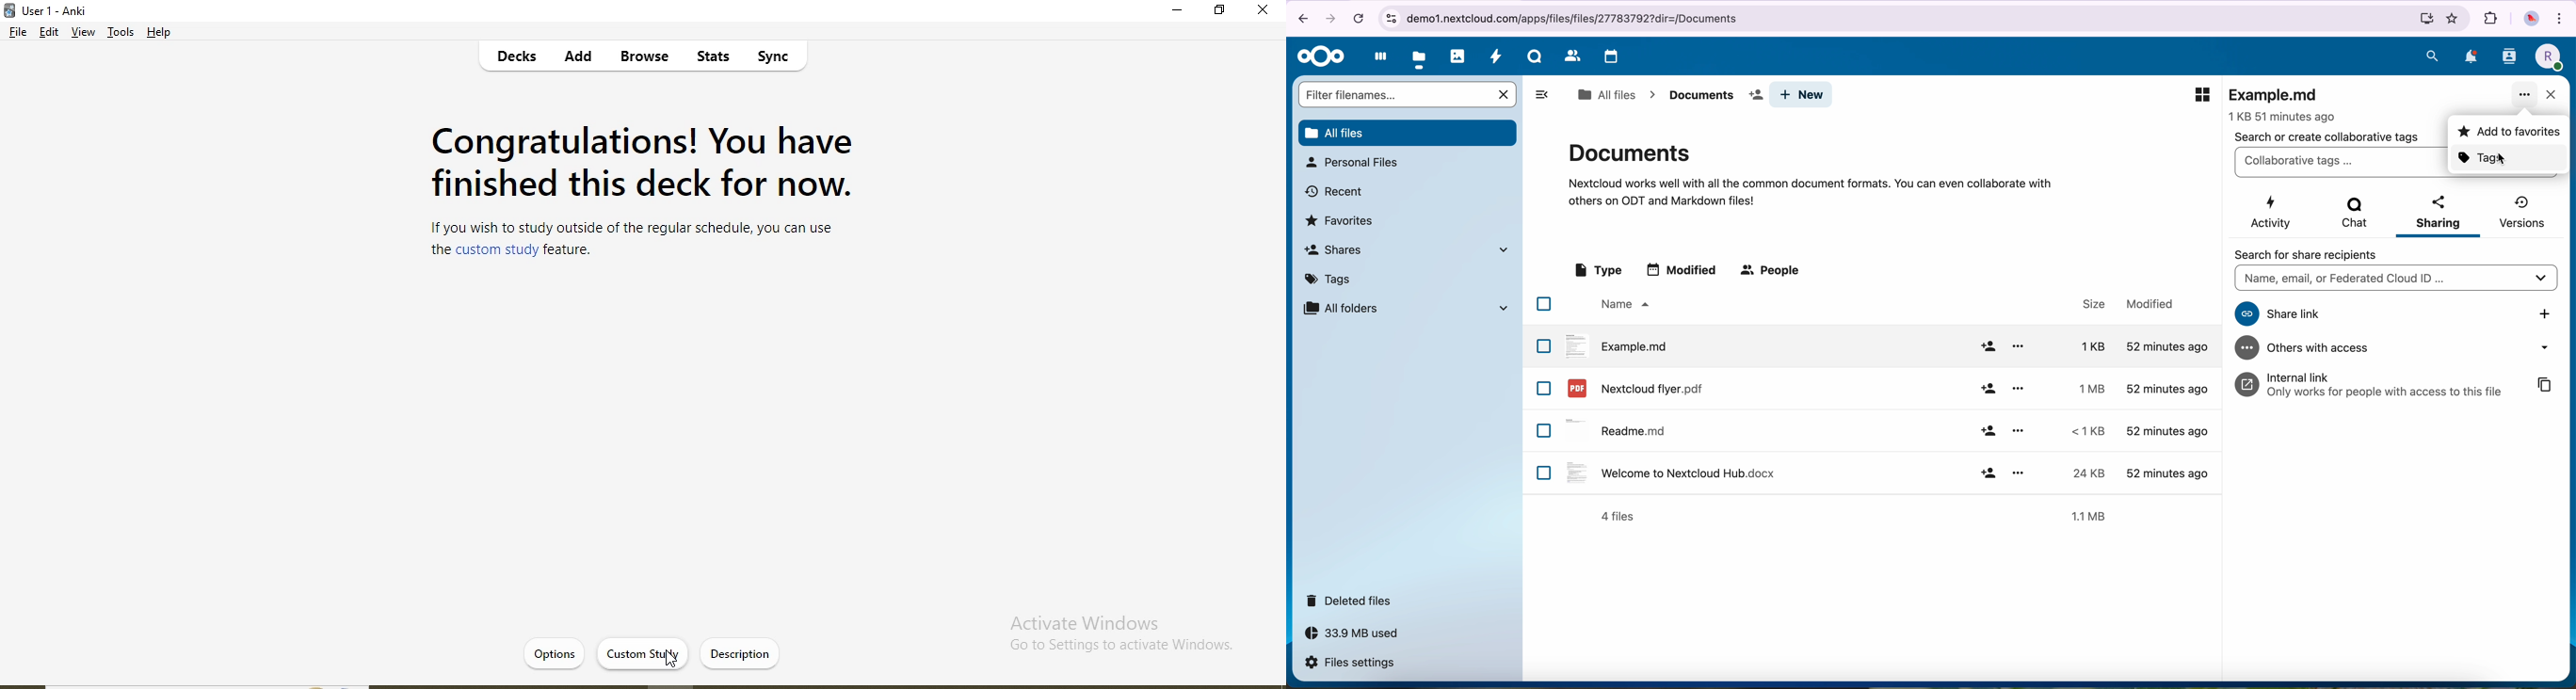 The height and width of the screenshot is (700, 2576). What do you see at coordinates (1351, 162) in the screenshot?
I see `personal files` at bounding box center [1351, 162].